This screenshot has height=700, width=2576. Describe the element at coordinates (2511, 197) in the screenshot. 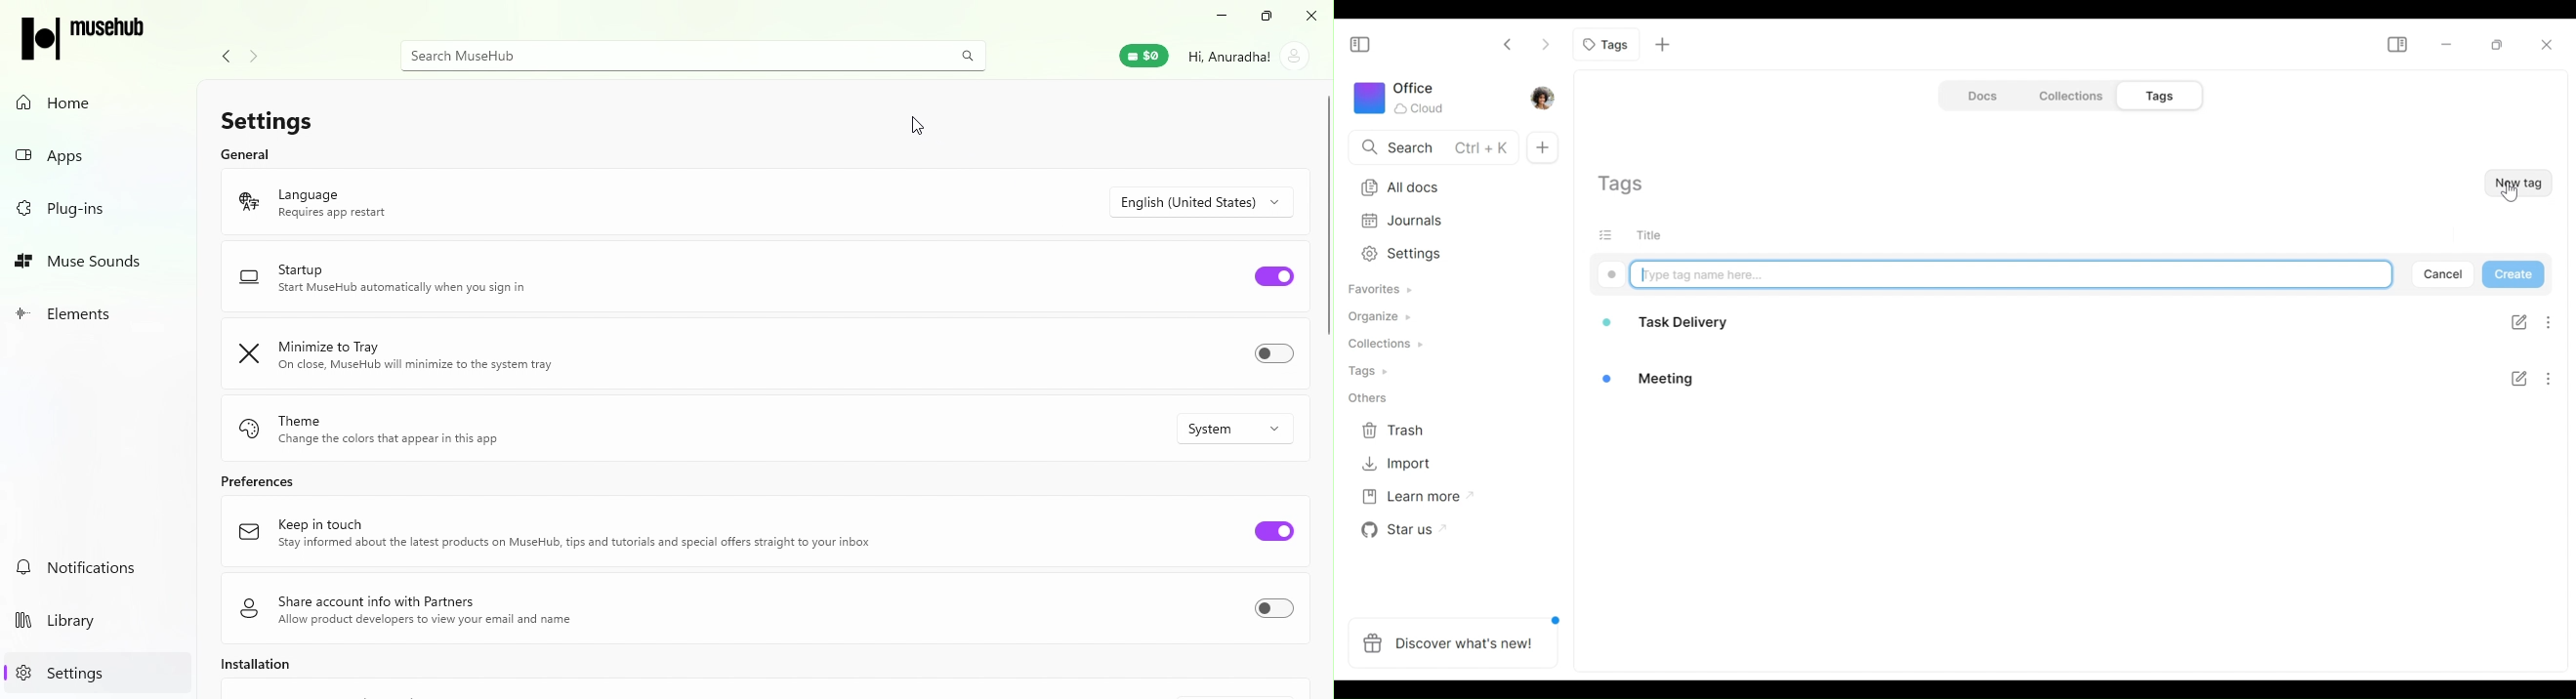

I see `cursor` at that location.